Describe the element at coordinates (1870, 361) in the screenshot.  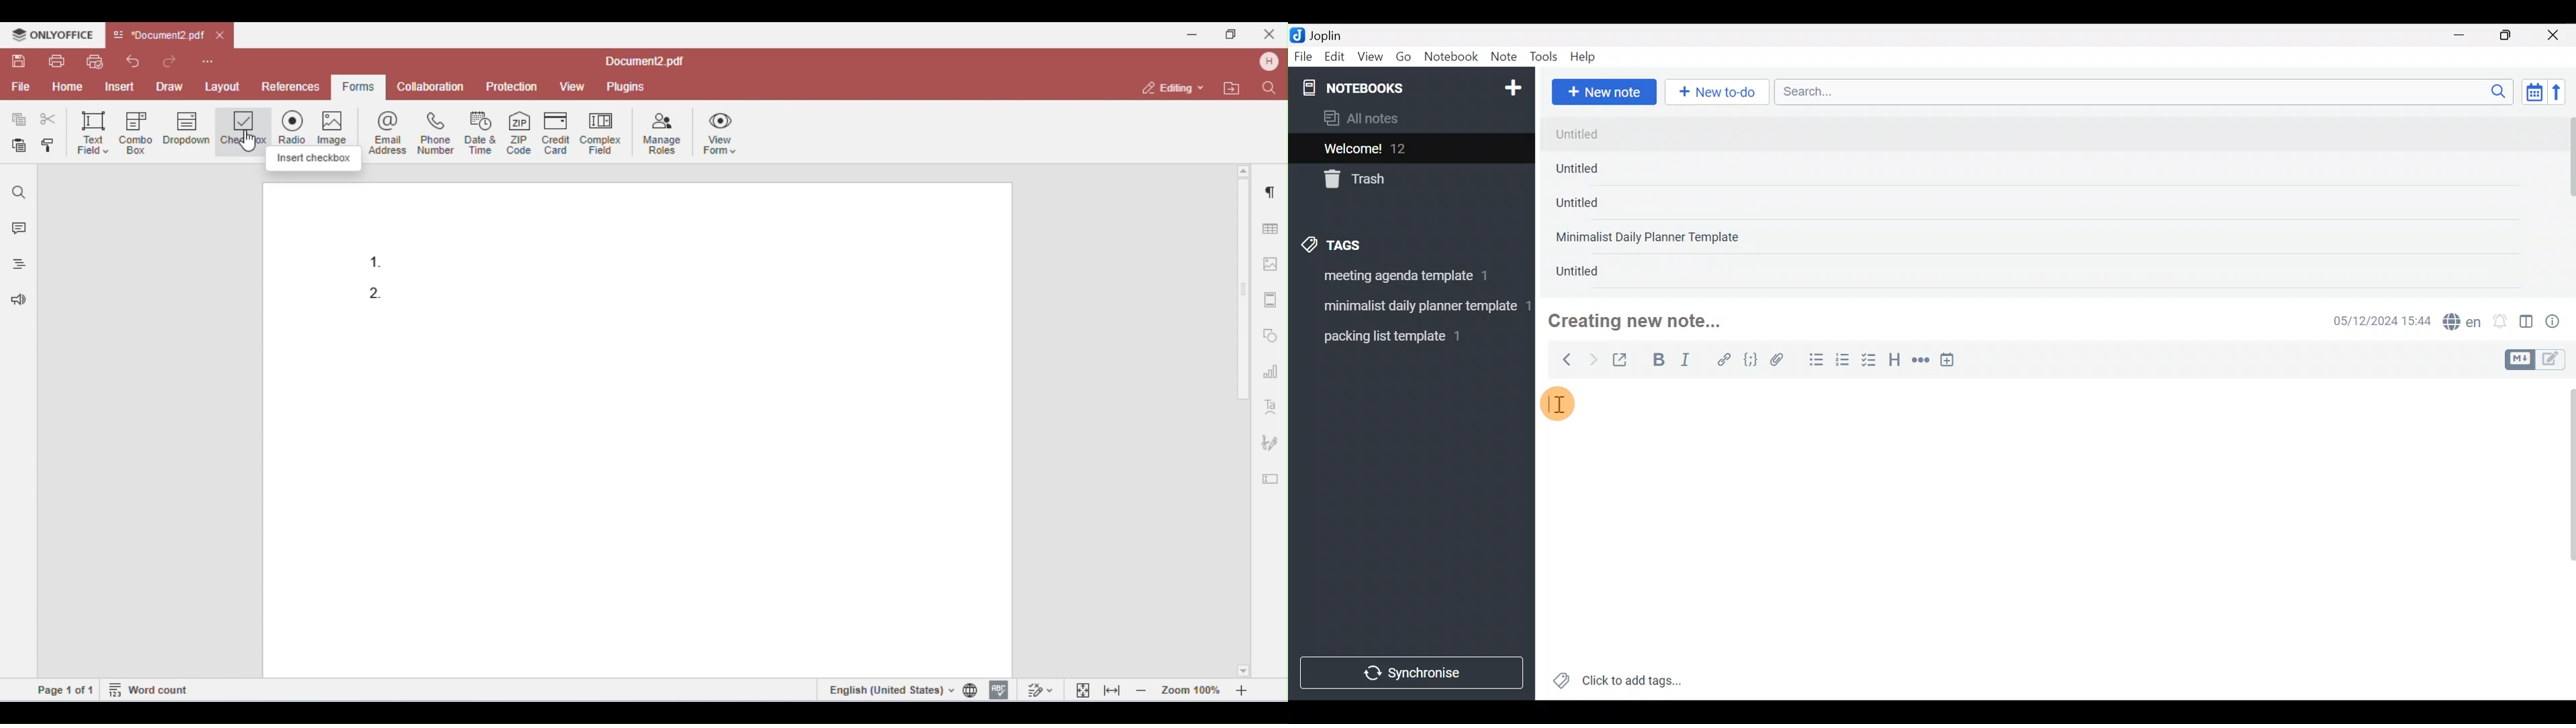
I see `Checkbox` at that location.